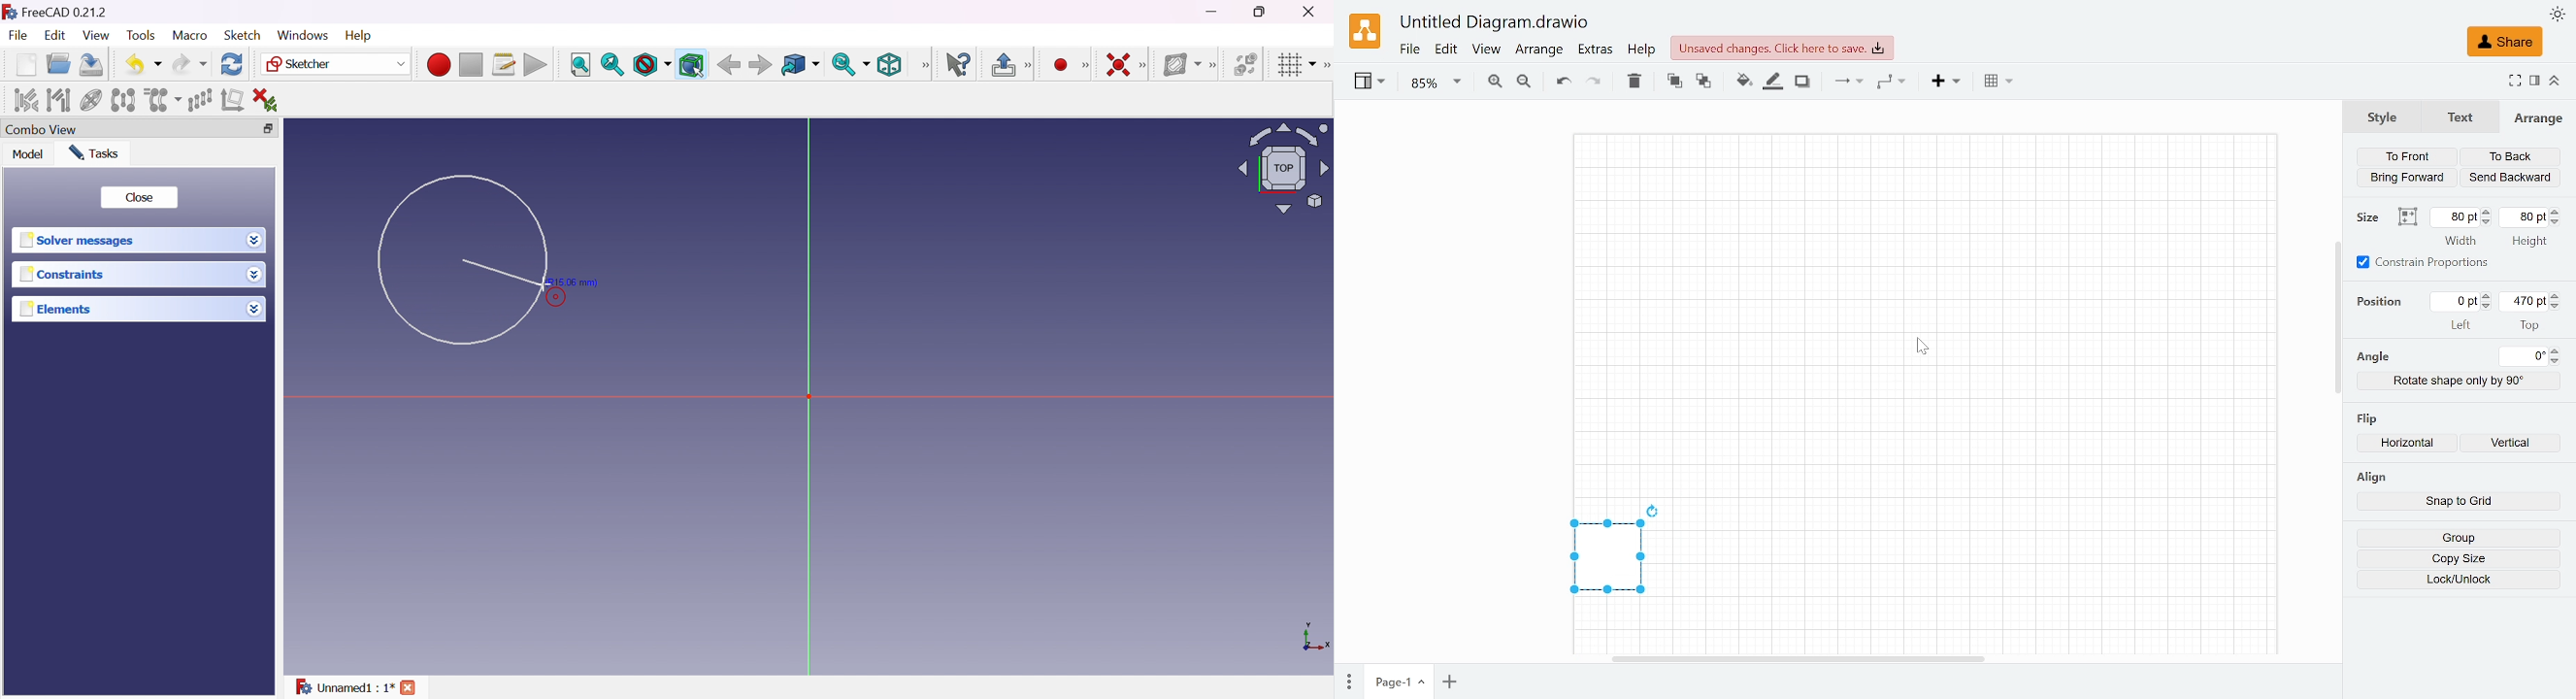 Image resolution: width=2576 pixels, height=700 pixels. Describe the element at coordinates (852, 65) in the screenshot. I see `` at that location.